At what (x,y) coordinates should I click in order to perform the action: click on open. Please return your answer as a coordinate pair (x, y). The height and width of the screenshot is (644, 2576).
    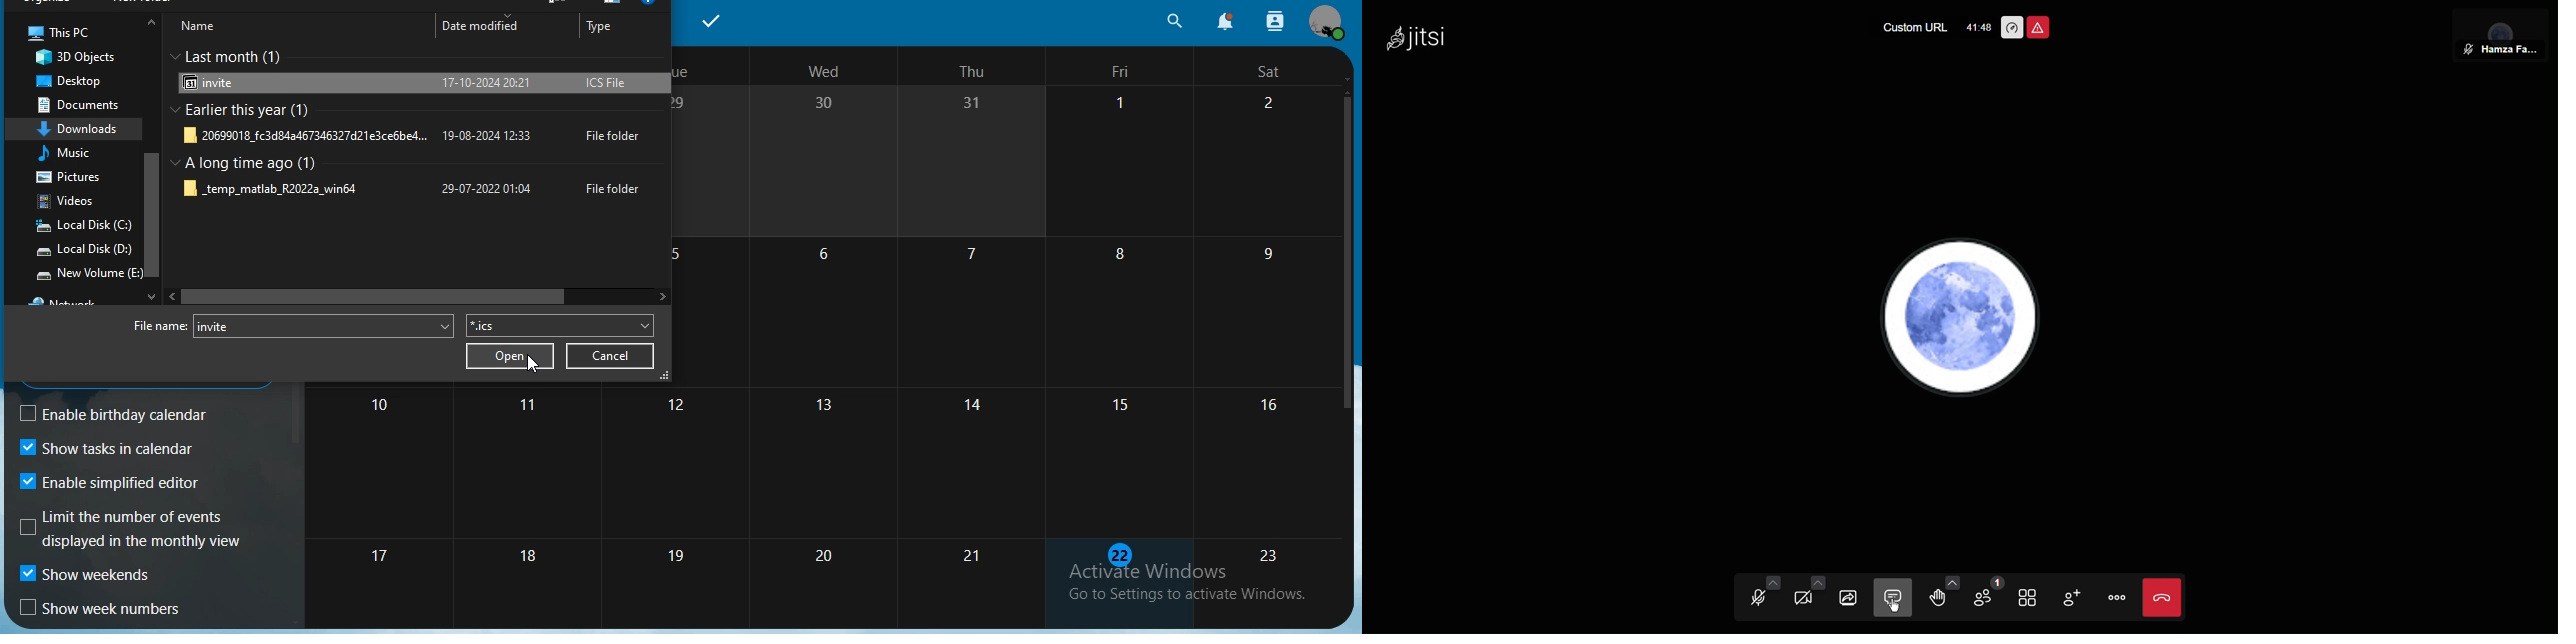
    Looking at the image, I should click on (511, 358).